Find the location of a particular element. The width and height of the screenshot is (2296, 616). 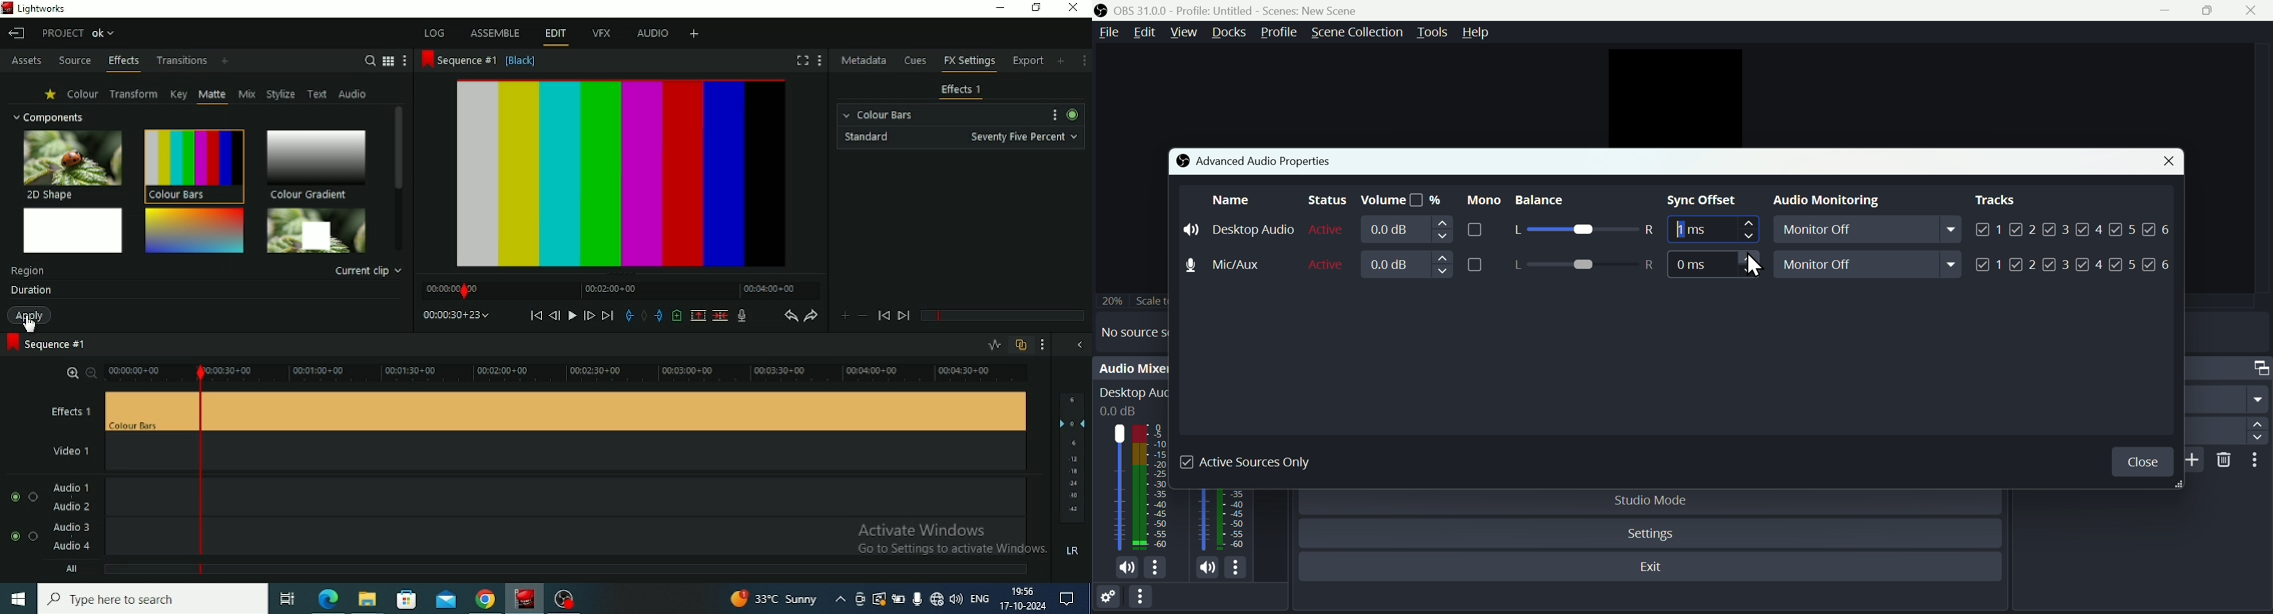

Play is located at coordinates (572, 316).